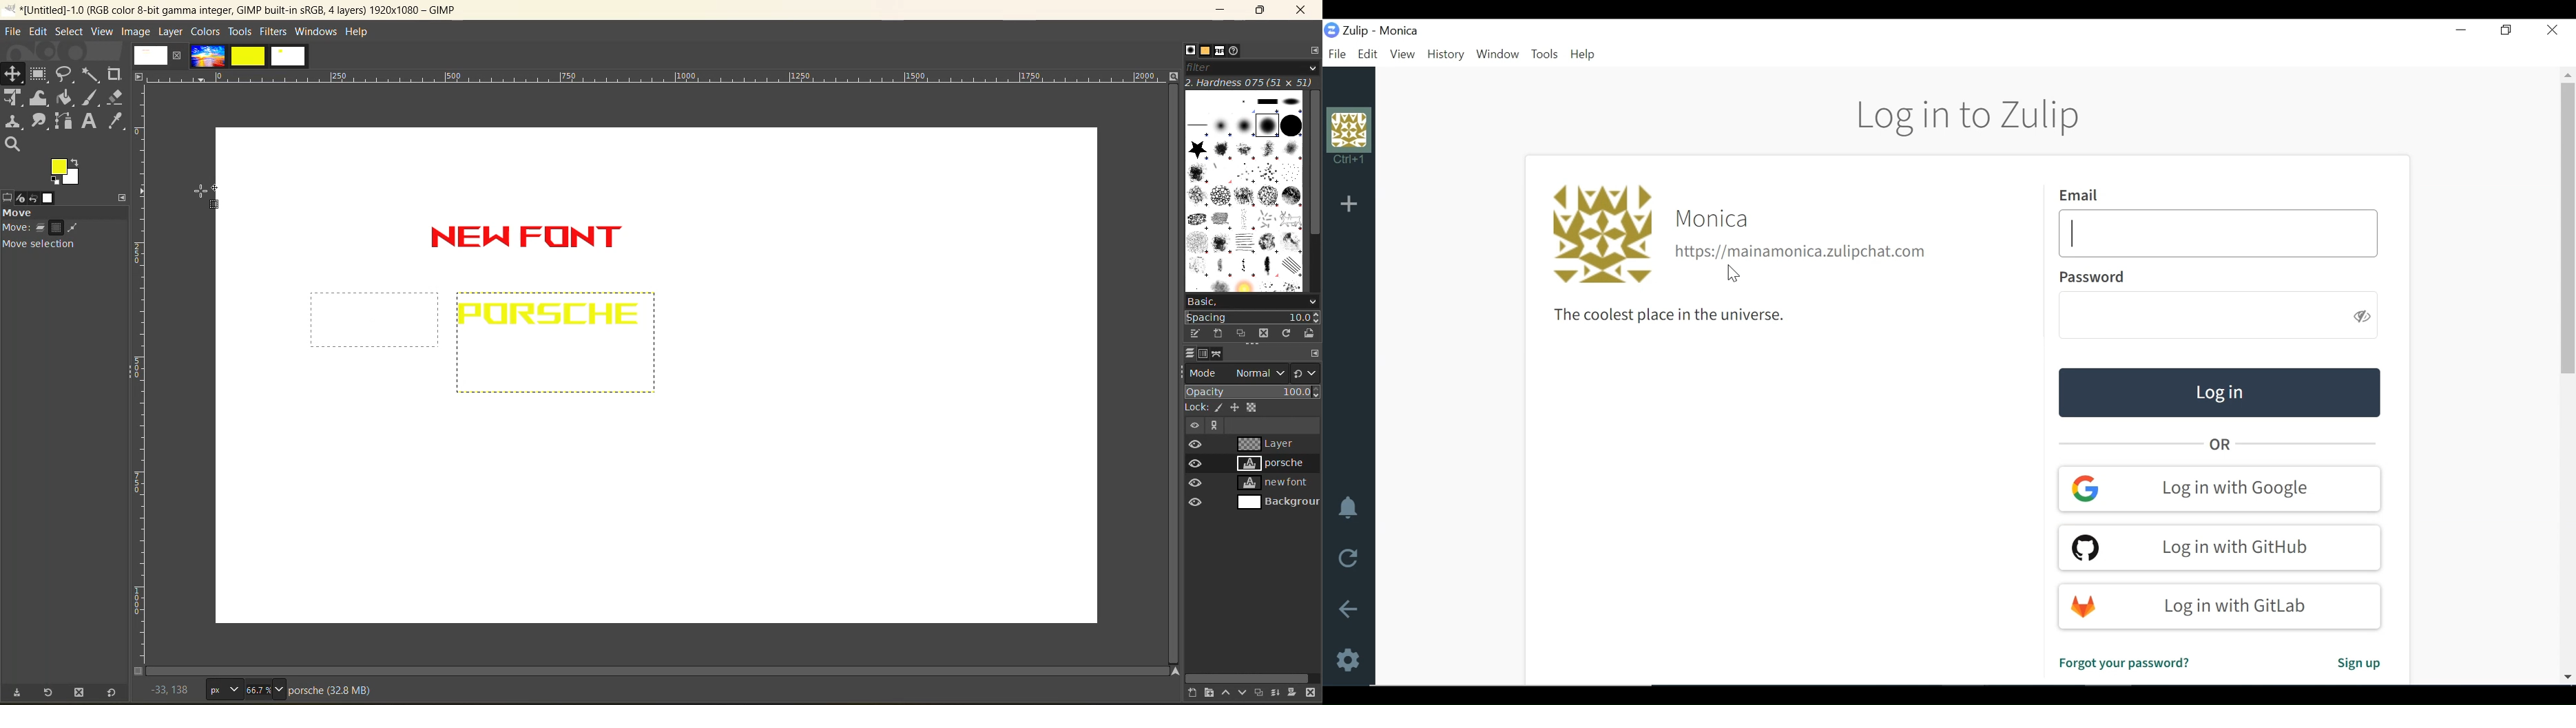 The image size is (2576, 728). I want to click on create a duplicate, so click(1260, 692).